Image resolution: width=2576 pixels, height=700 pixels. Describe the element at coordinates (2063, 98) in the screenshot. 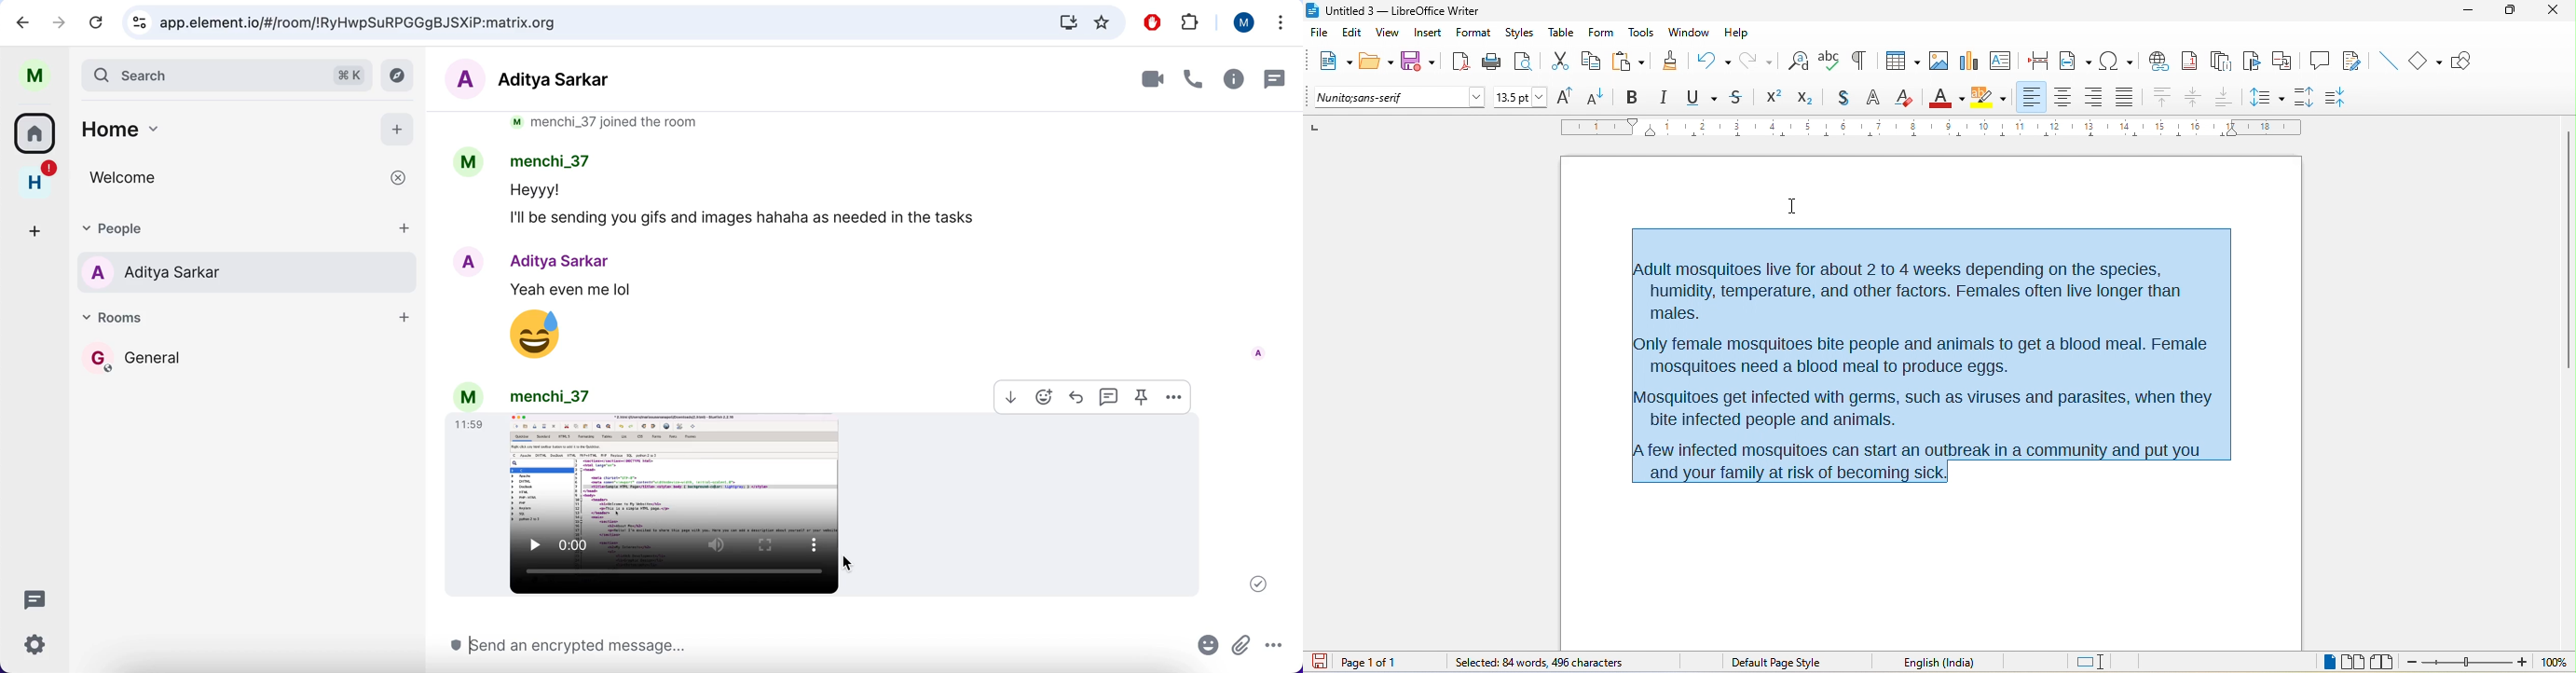

I see `align center` at that location.